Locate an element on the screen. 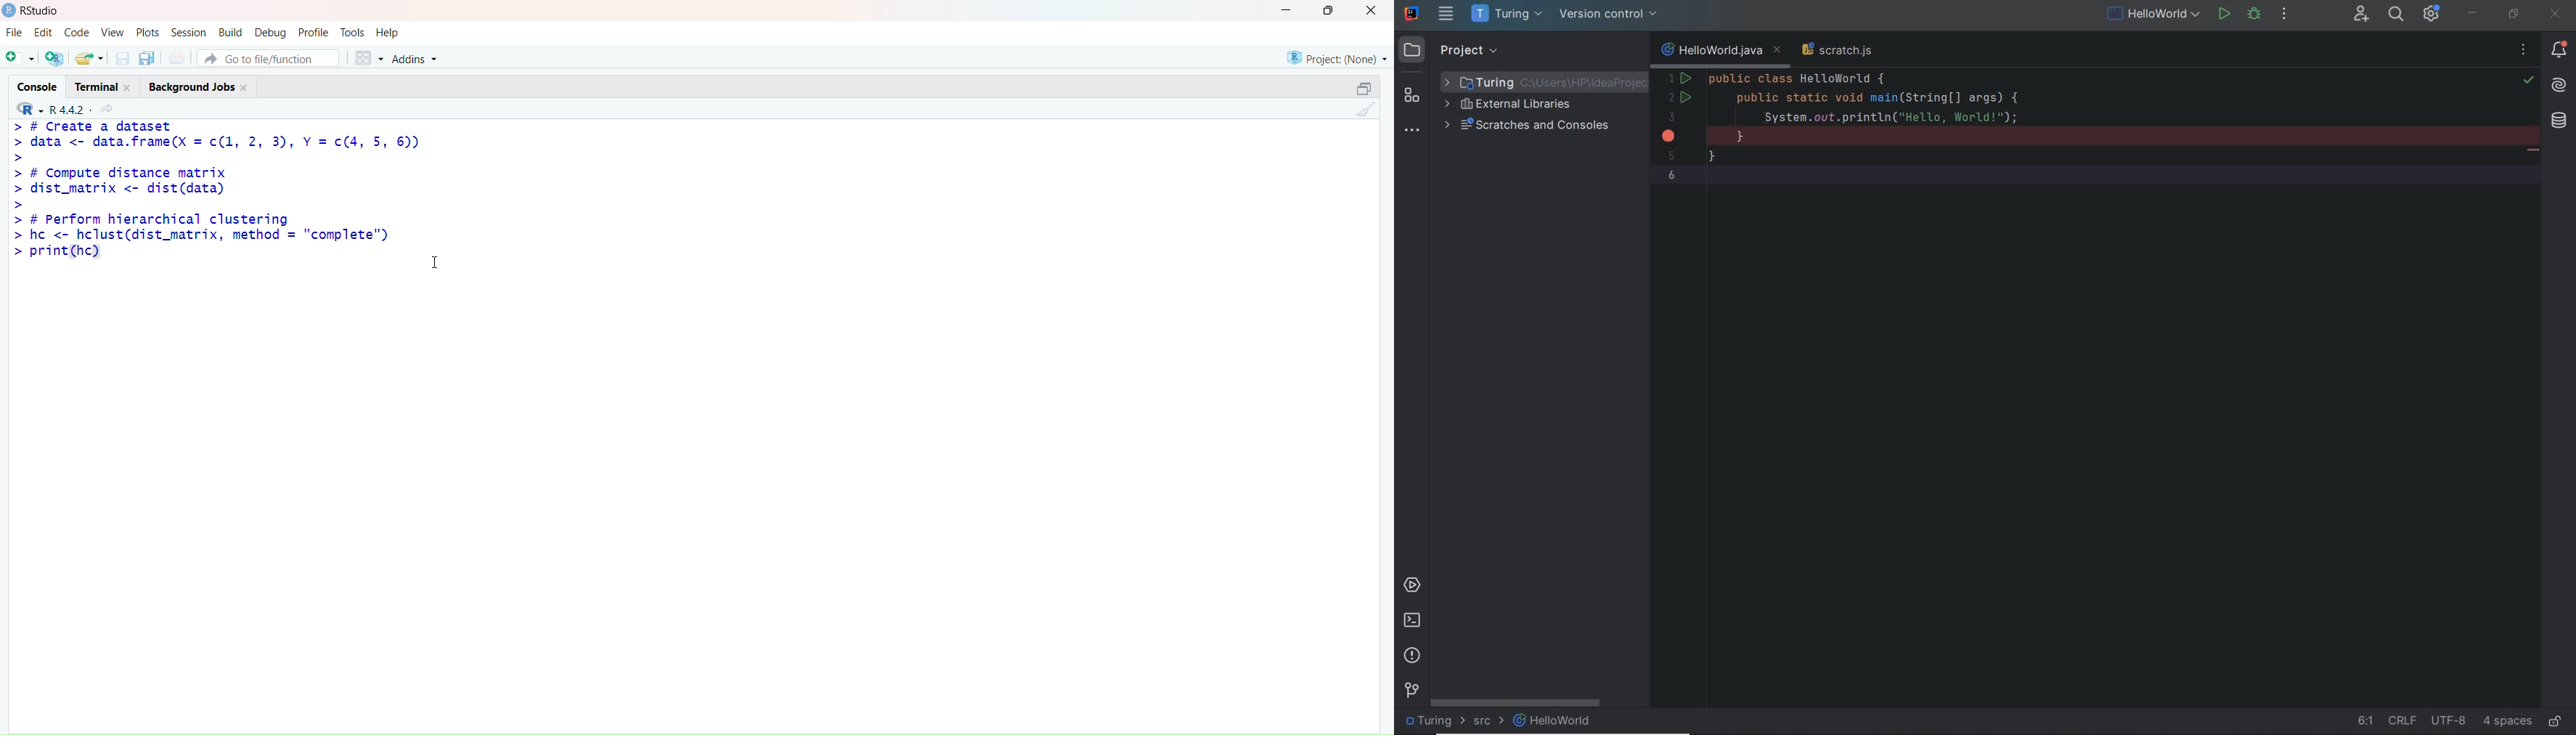 The height and width of the screenshot is (756, 2576). Background Jobs is located at coordinates (196, 84).